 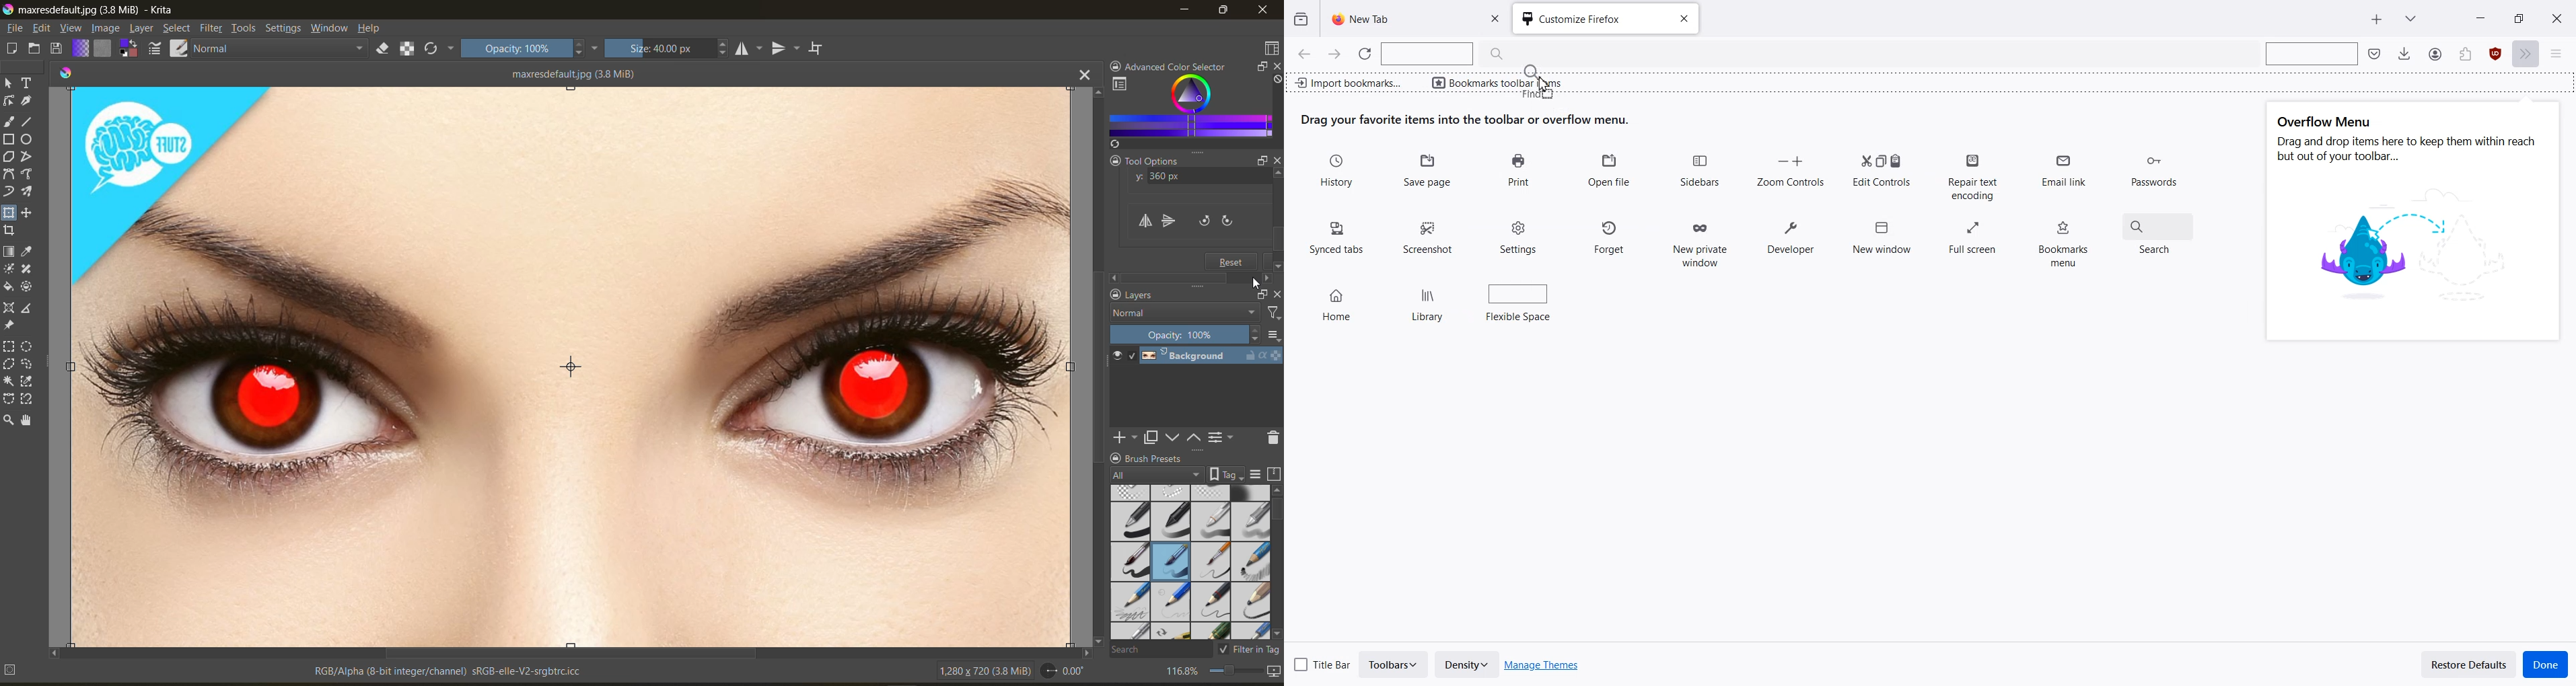 What do you see at coordinates (1972, 233) in the screenshot?
I see `Full screen` at bounding box center [1972, 233].